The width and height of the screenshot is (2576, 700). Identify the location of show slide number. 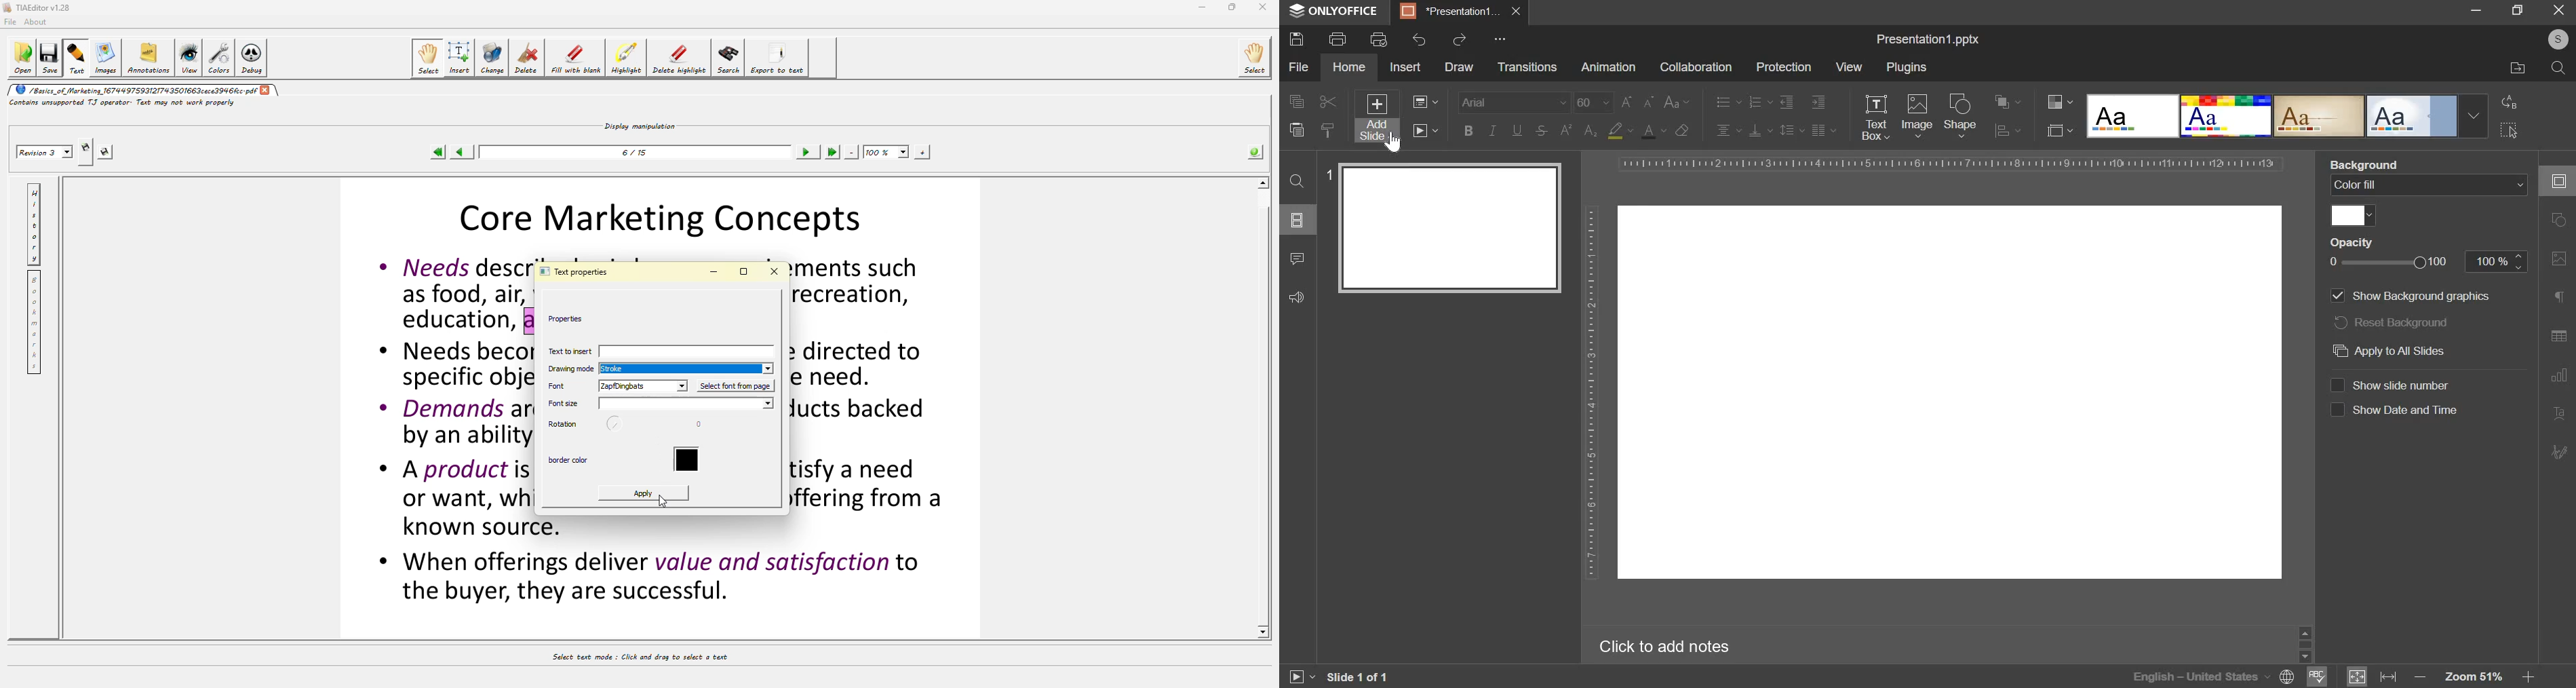
(2392, 383).